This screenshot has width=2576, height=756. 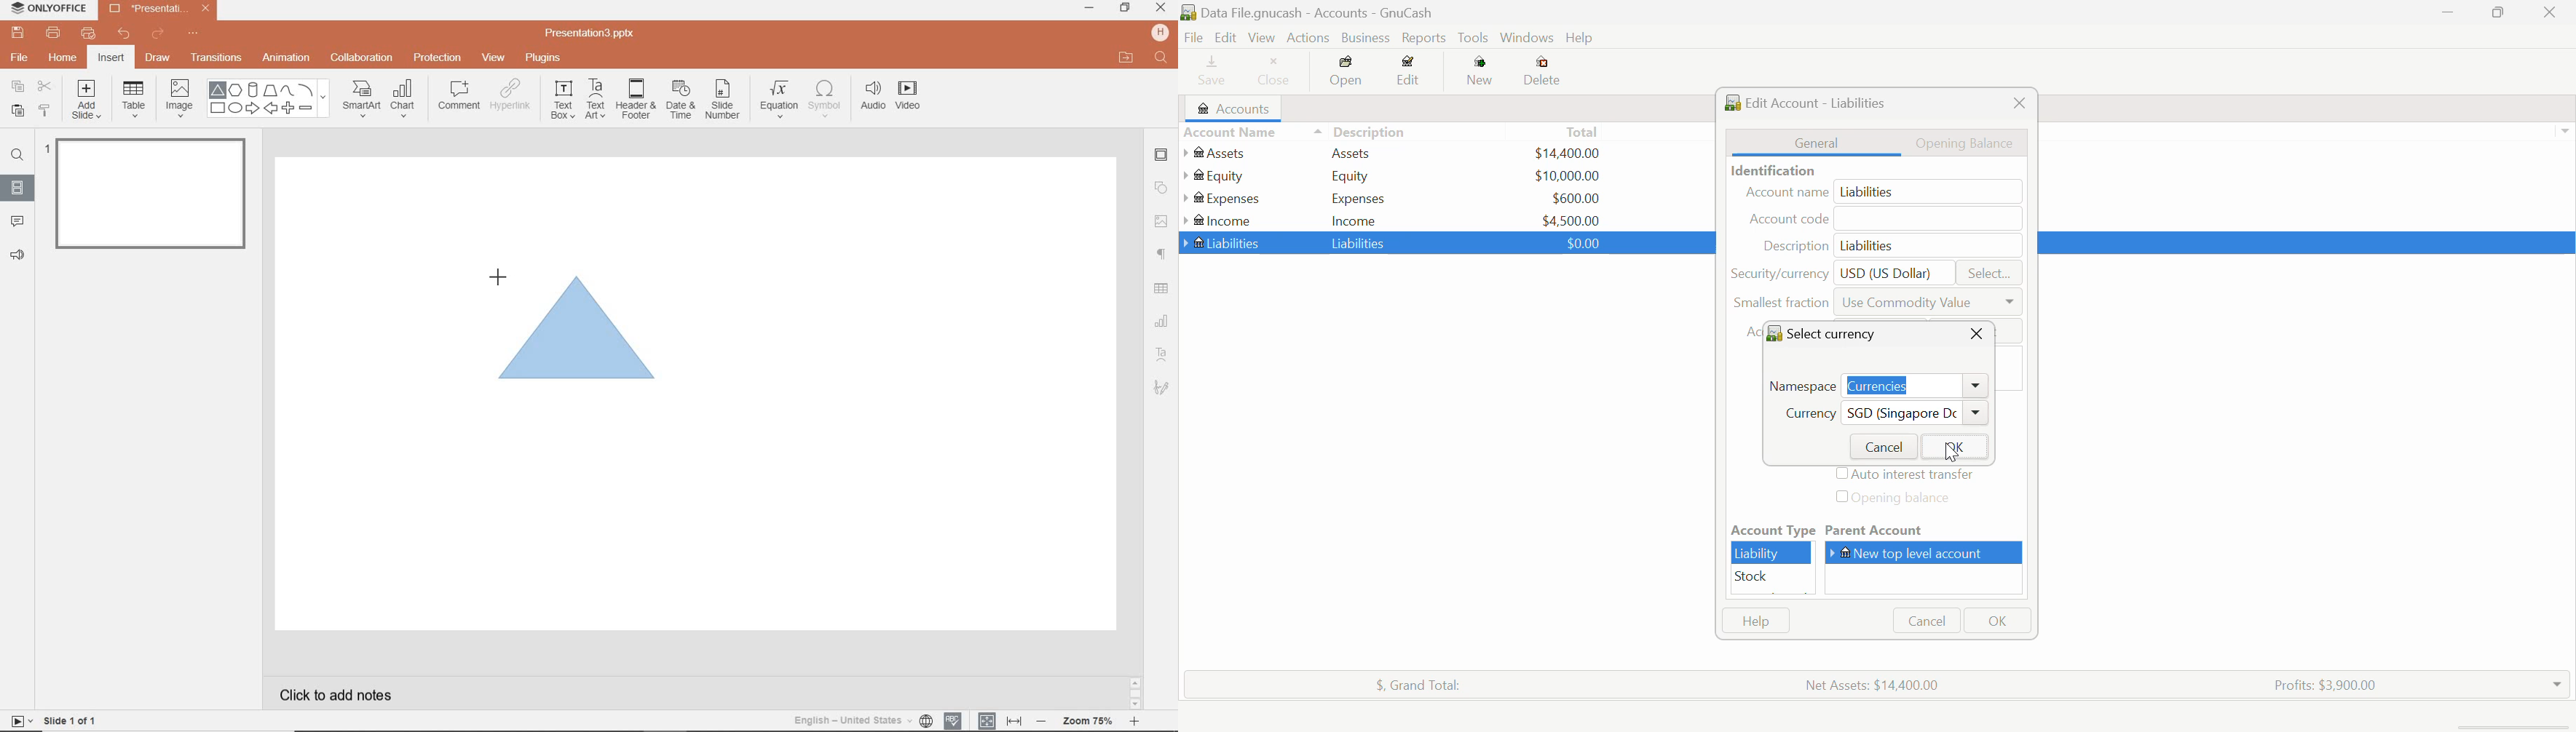 I want to click on Close Window, so click(x=2554, y=12).